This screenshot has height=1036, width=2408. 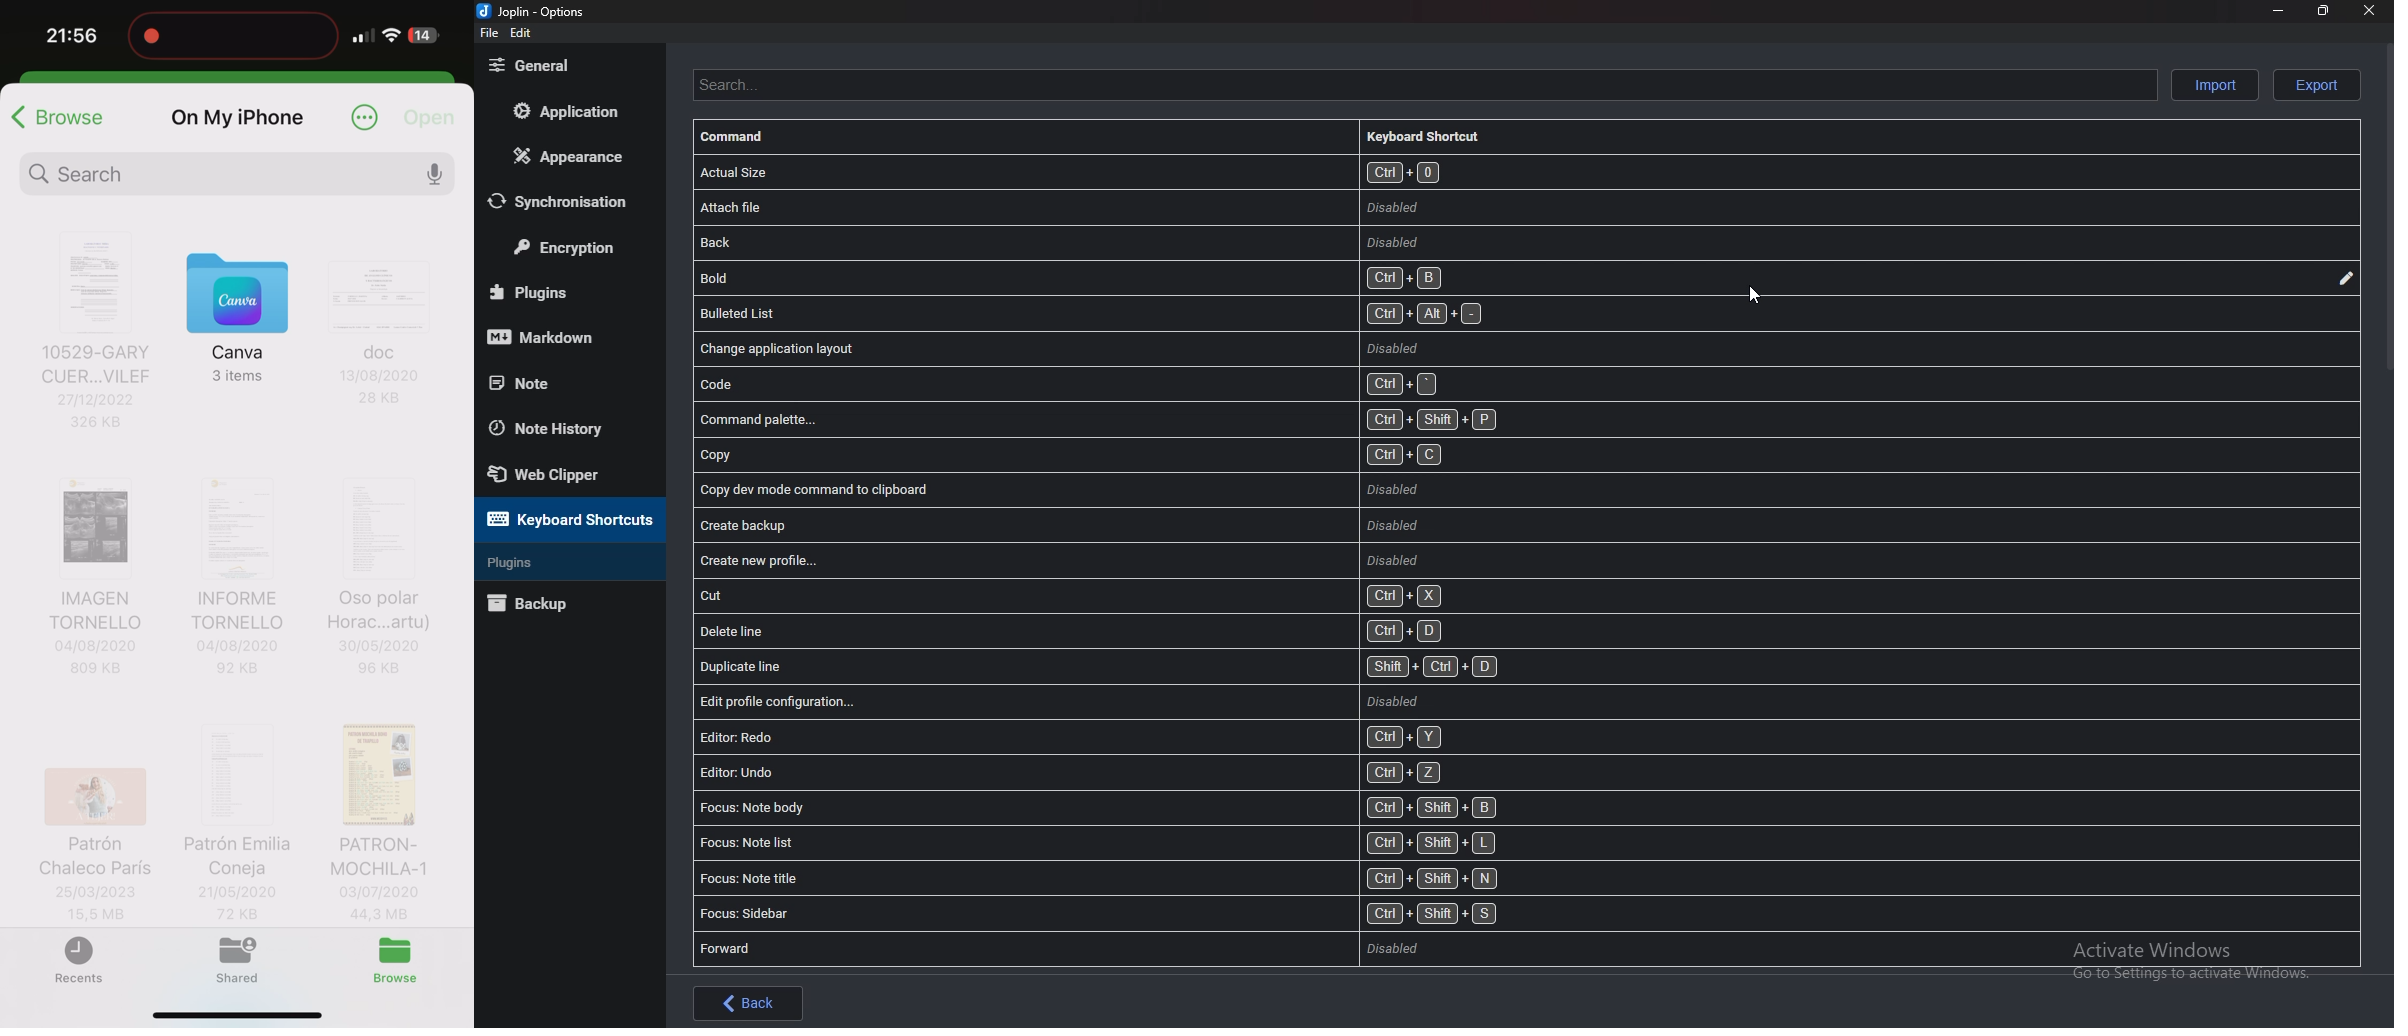 What do you see at coordinates (1101, 842) in the screenshot?
I see `Focus note list` at bounding box center [1101, 842].